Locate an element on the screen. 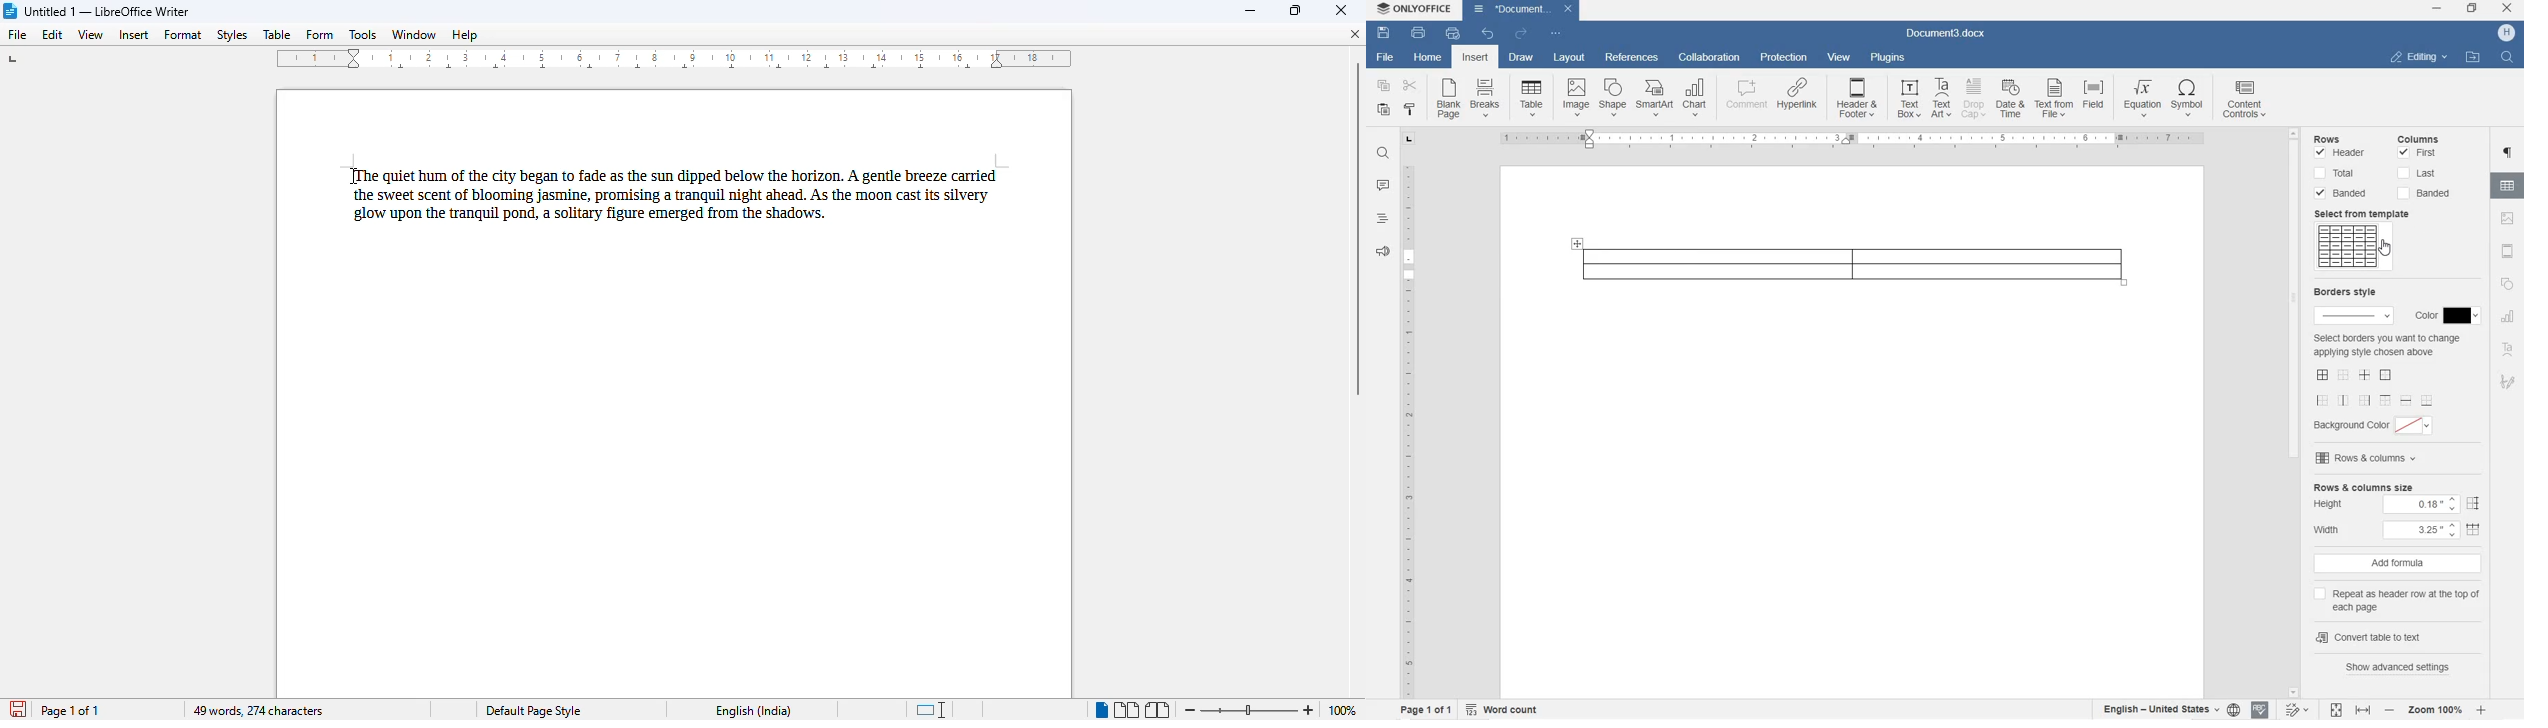 The image size is (2548, 728). standard selection is located at coordinates (931, 709).